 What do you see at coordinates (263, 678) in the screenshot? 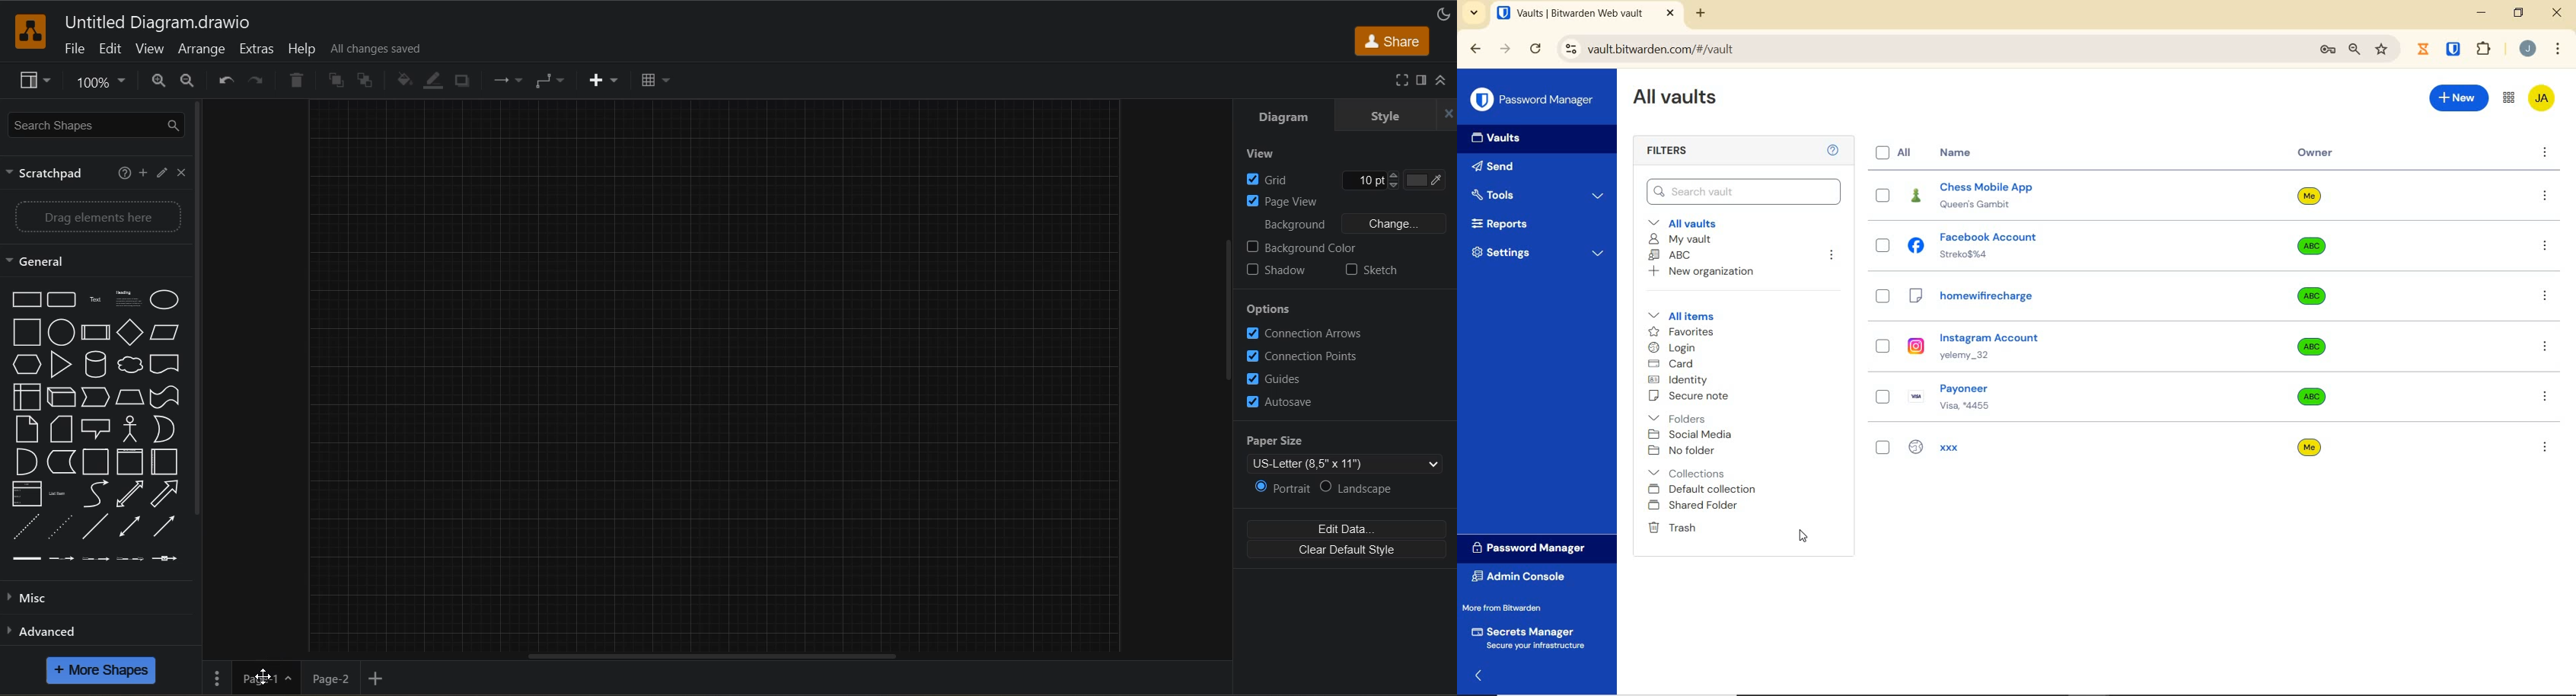
I see `page 1` at bounding box center [263, 678].